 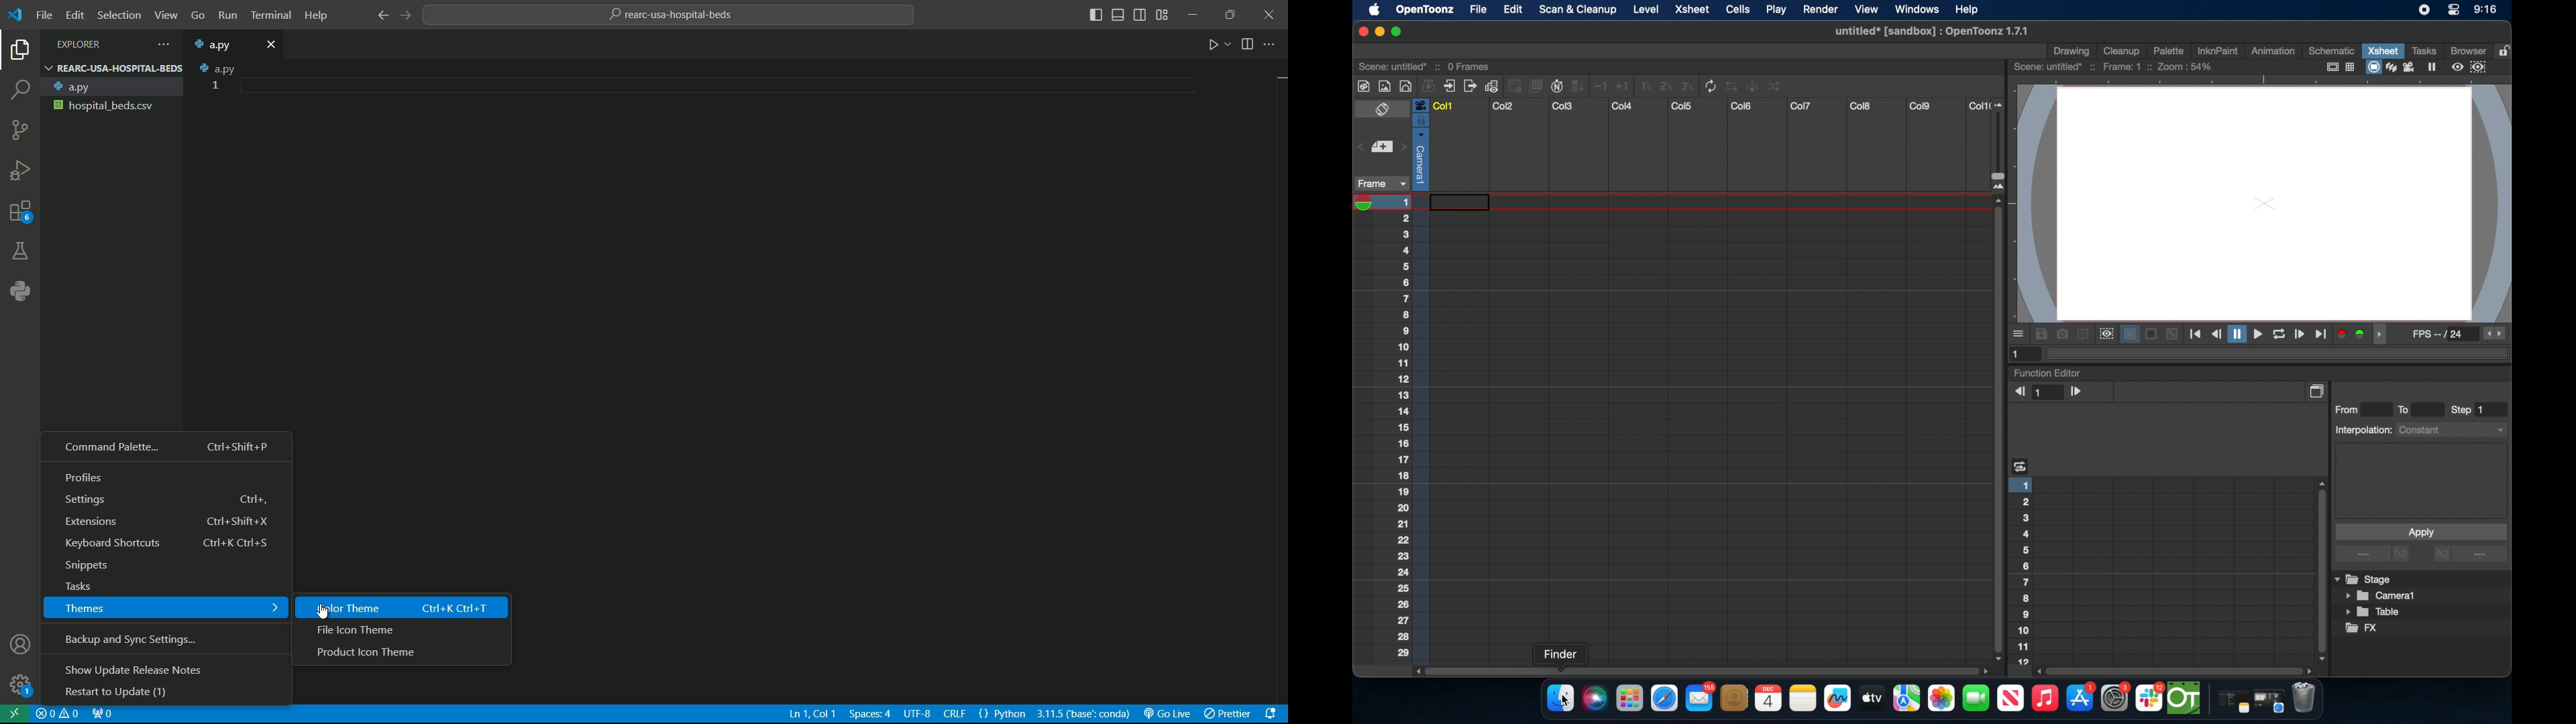 What do you see at coordinates (18, 292) in the screenshot?
I see `python` at bounding box center [18, 292].